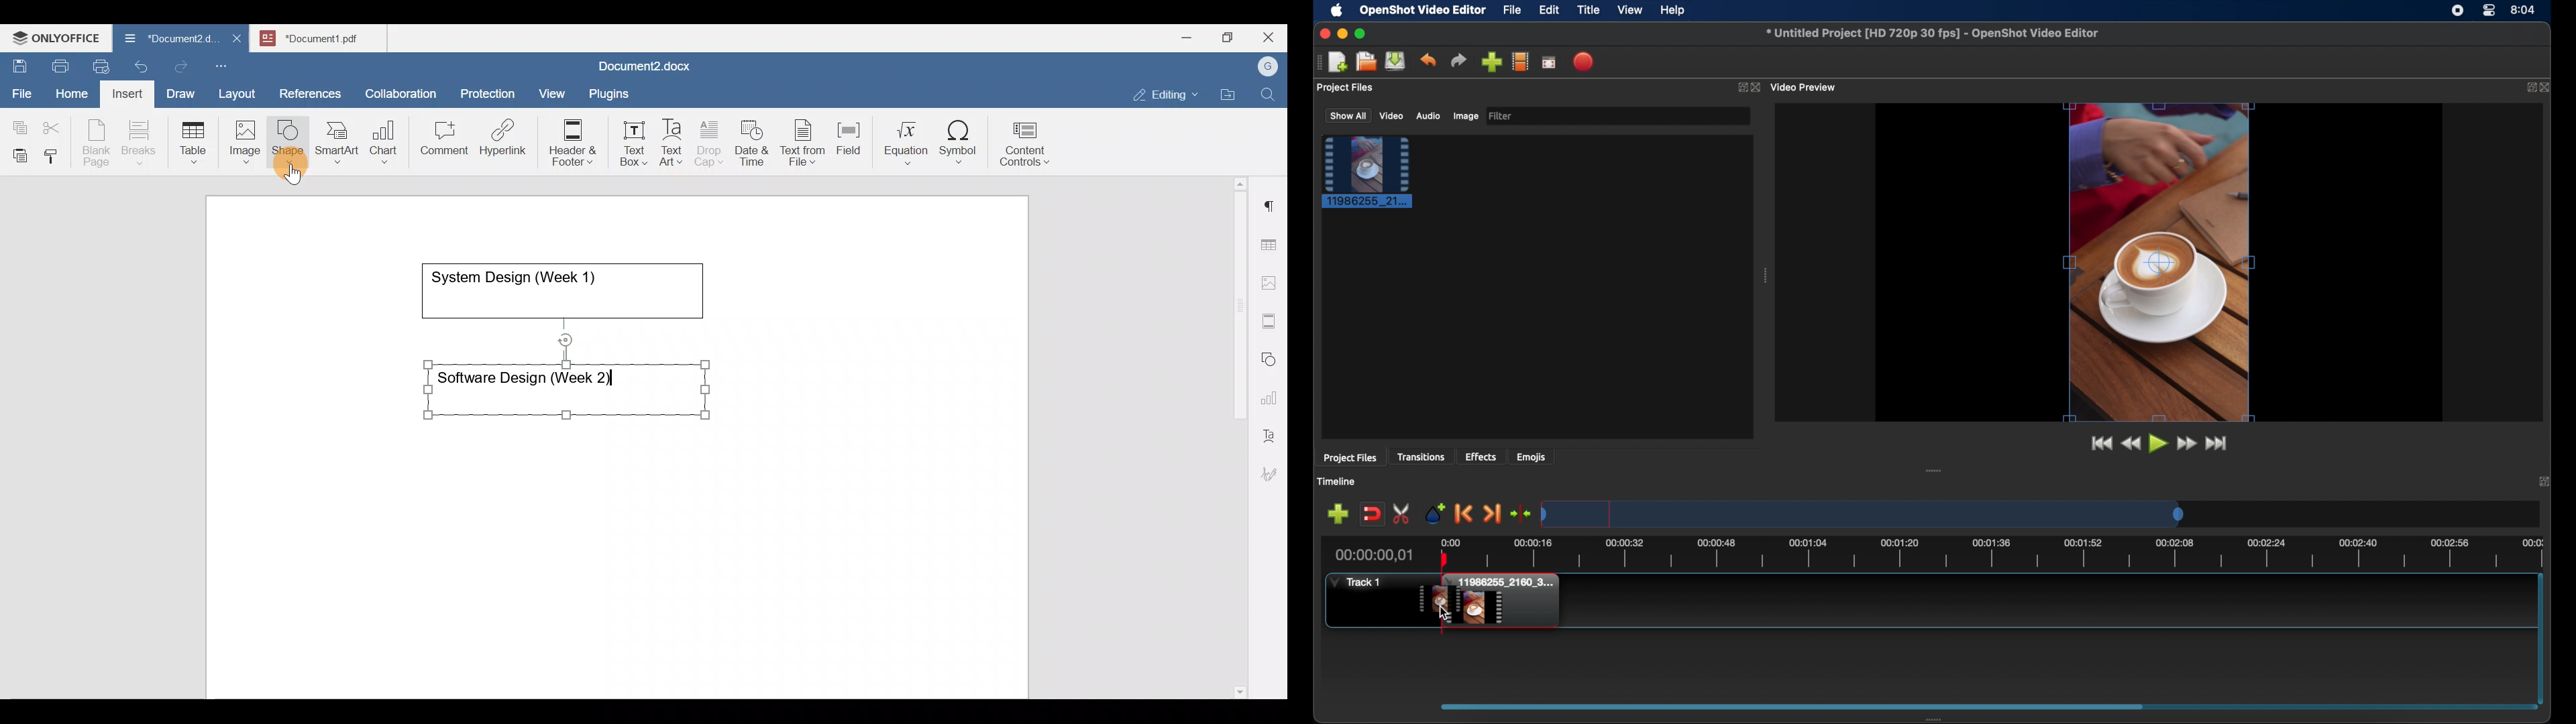  Describe the element at coordinates (2160, 262) in the screenshot. I see `video preview` at that location.